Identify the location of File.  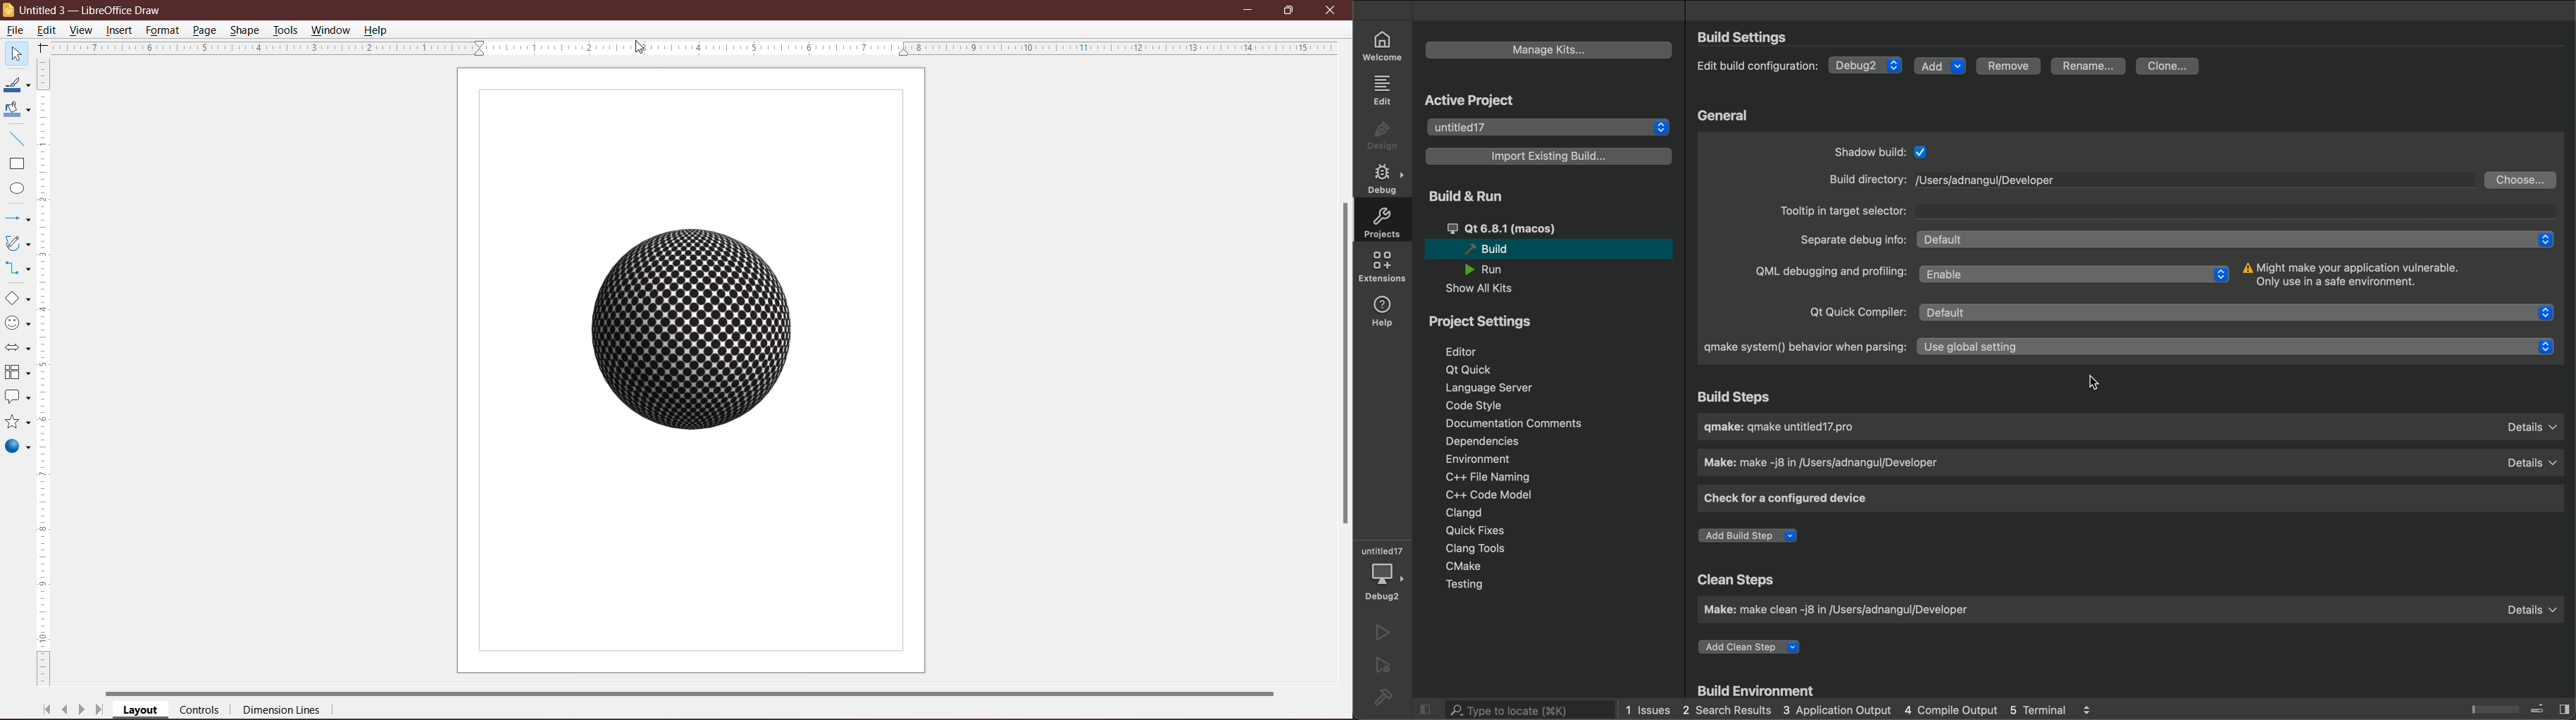
(14, 30).